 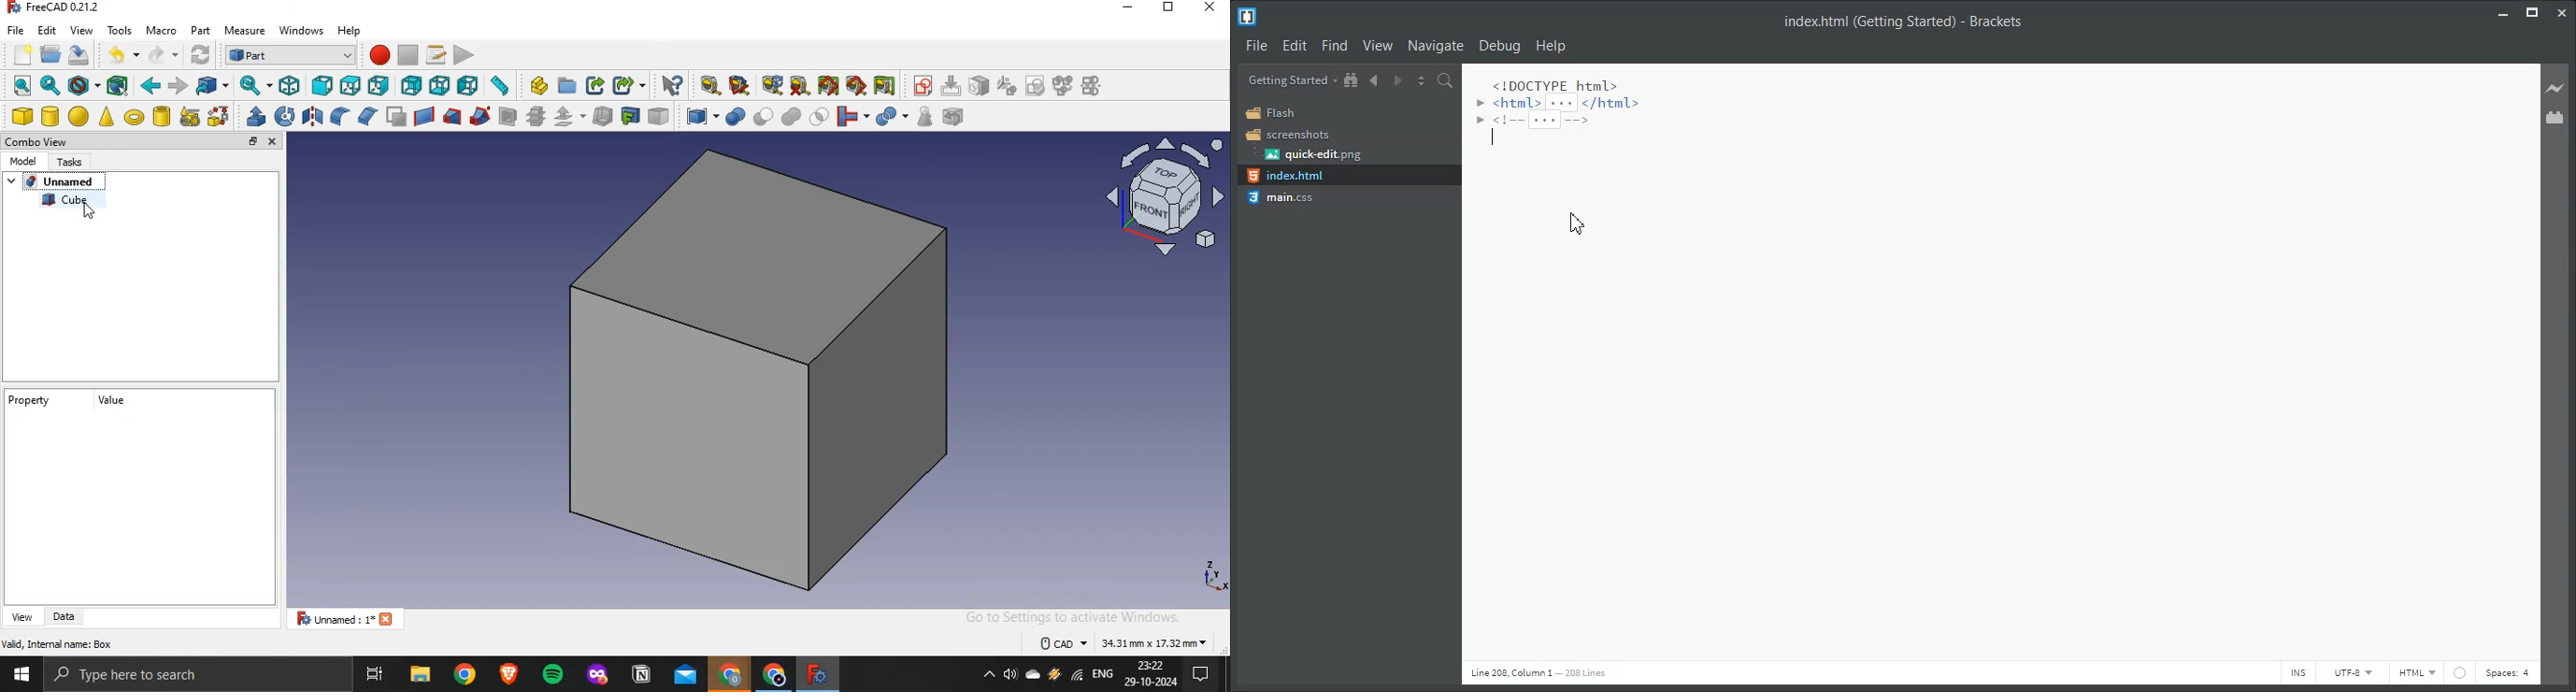 What do you see at coordinates (1896, 22) in the screenshot?
I see `index.html (Getting Started) - Brackets` at bounding box center [1896, 22].